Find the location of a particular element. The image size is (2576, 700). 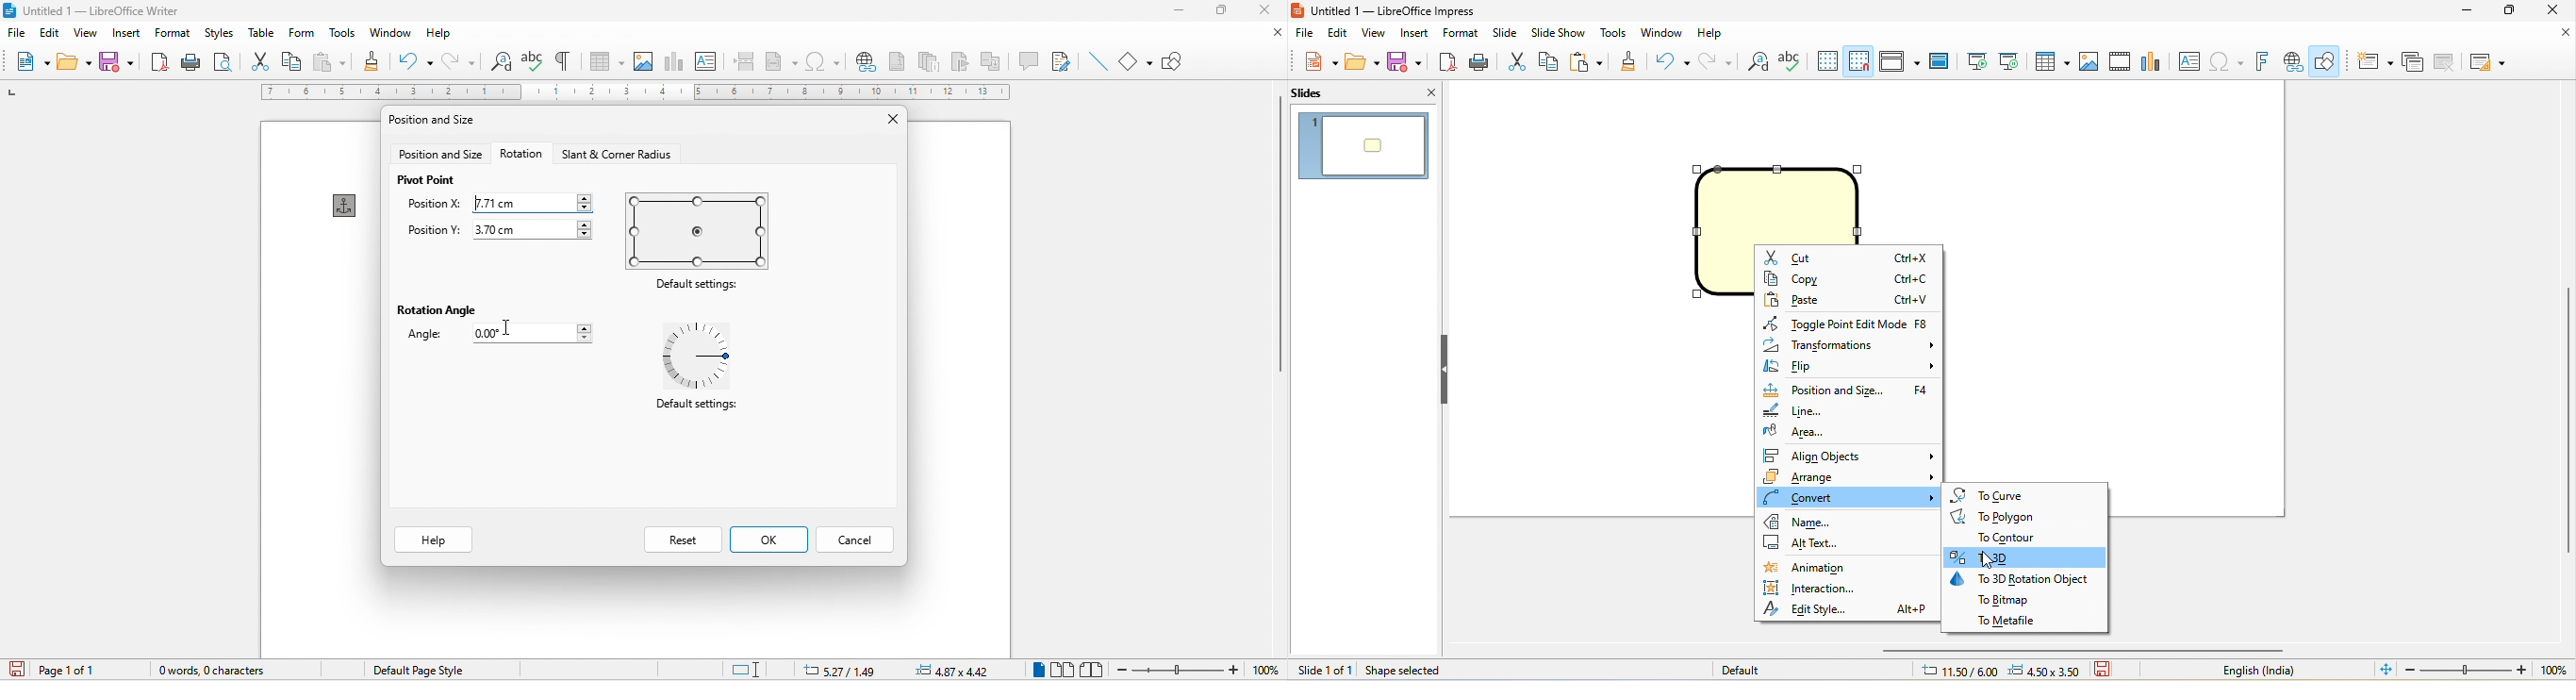

help is located at coordinates (437, 34).